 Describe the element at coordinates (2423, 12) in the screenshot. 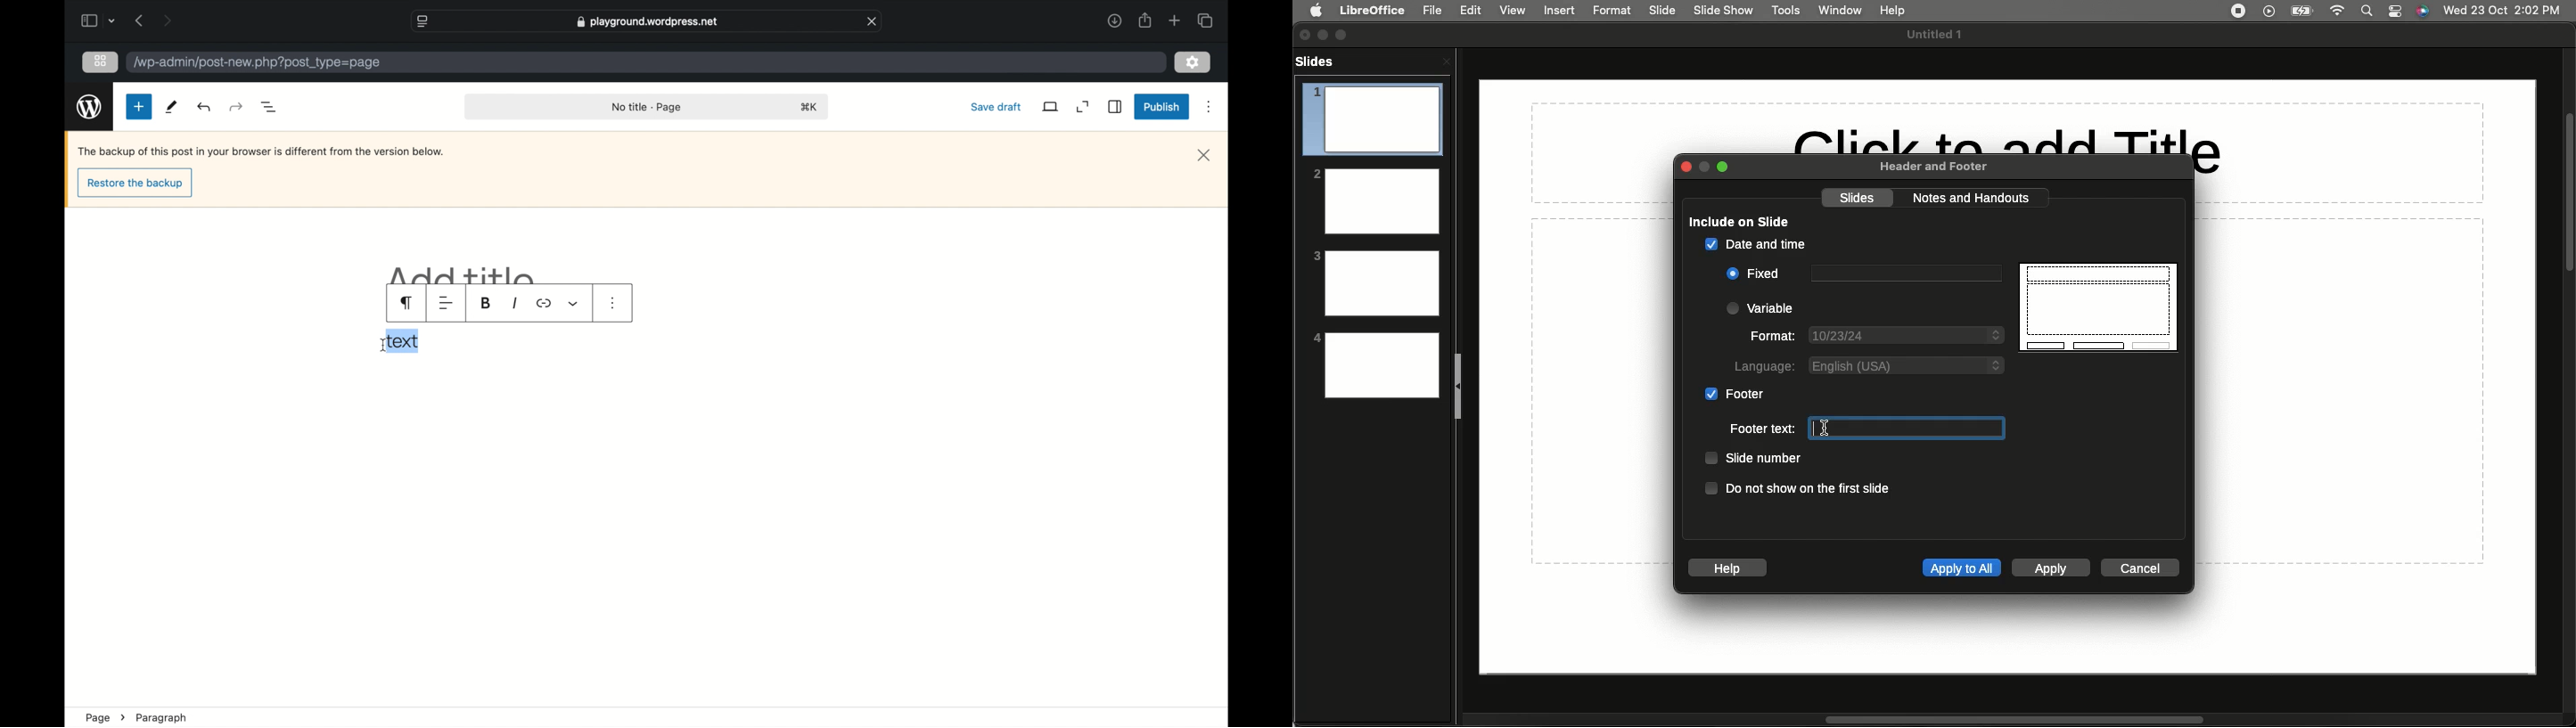

I see `Voice control` at that location.